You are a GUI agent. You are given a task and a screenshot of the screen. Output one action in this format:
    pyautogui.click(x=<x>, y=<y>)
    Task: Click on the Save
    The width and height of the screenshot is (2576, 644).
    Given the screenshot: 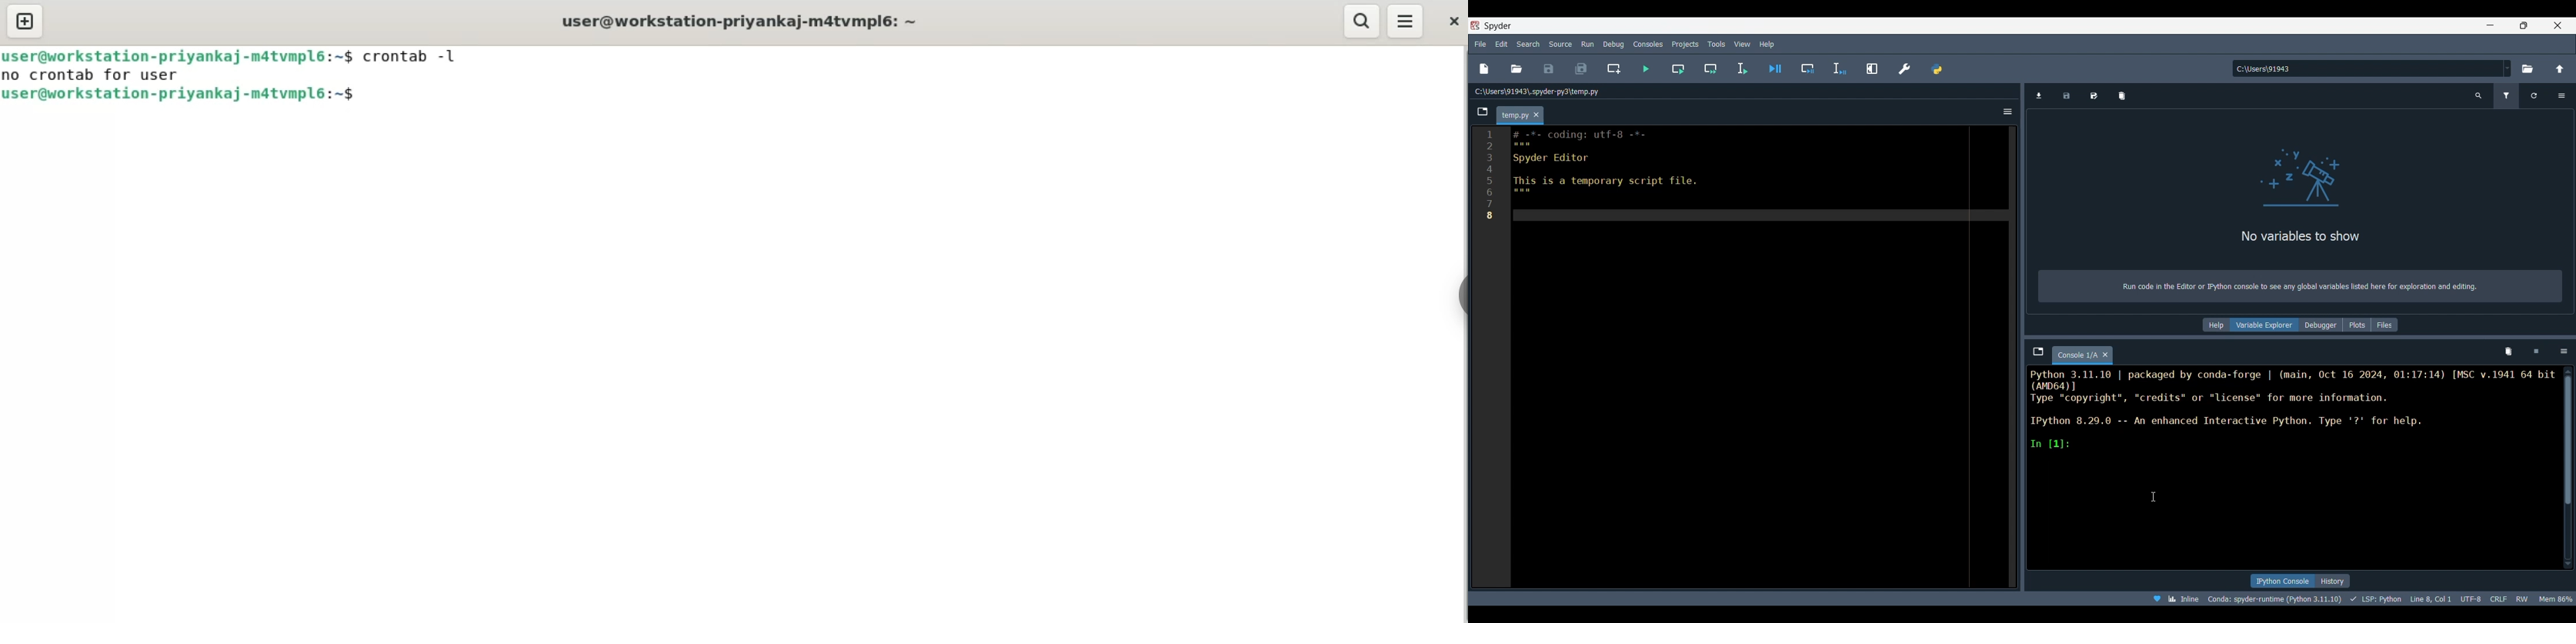 What is the action you would take?
    pyautogui.click(x=1548, y=69)
    